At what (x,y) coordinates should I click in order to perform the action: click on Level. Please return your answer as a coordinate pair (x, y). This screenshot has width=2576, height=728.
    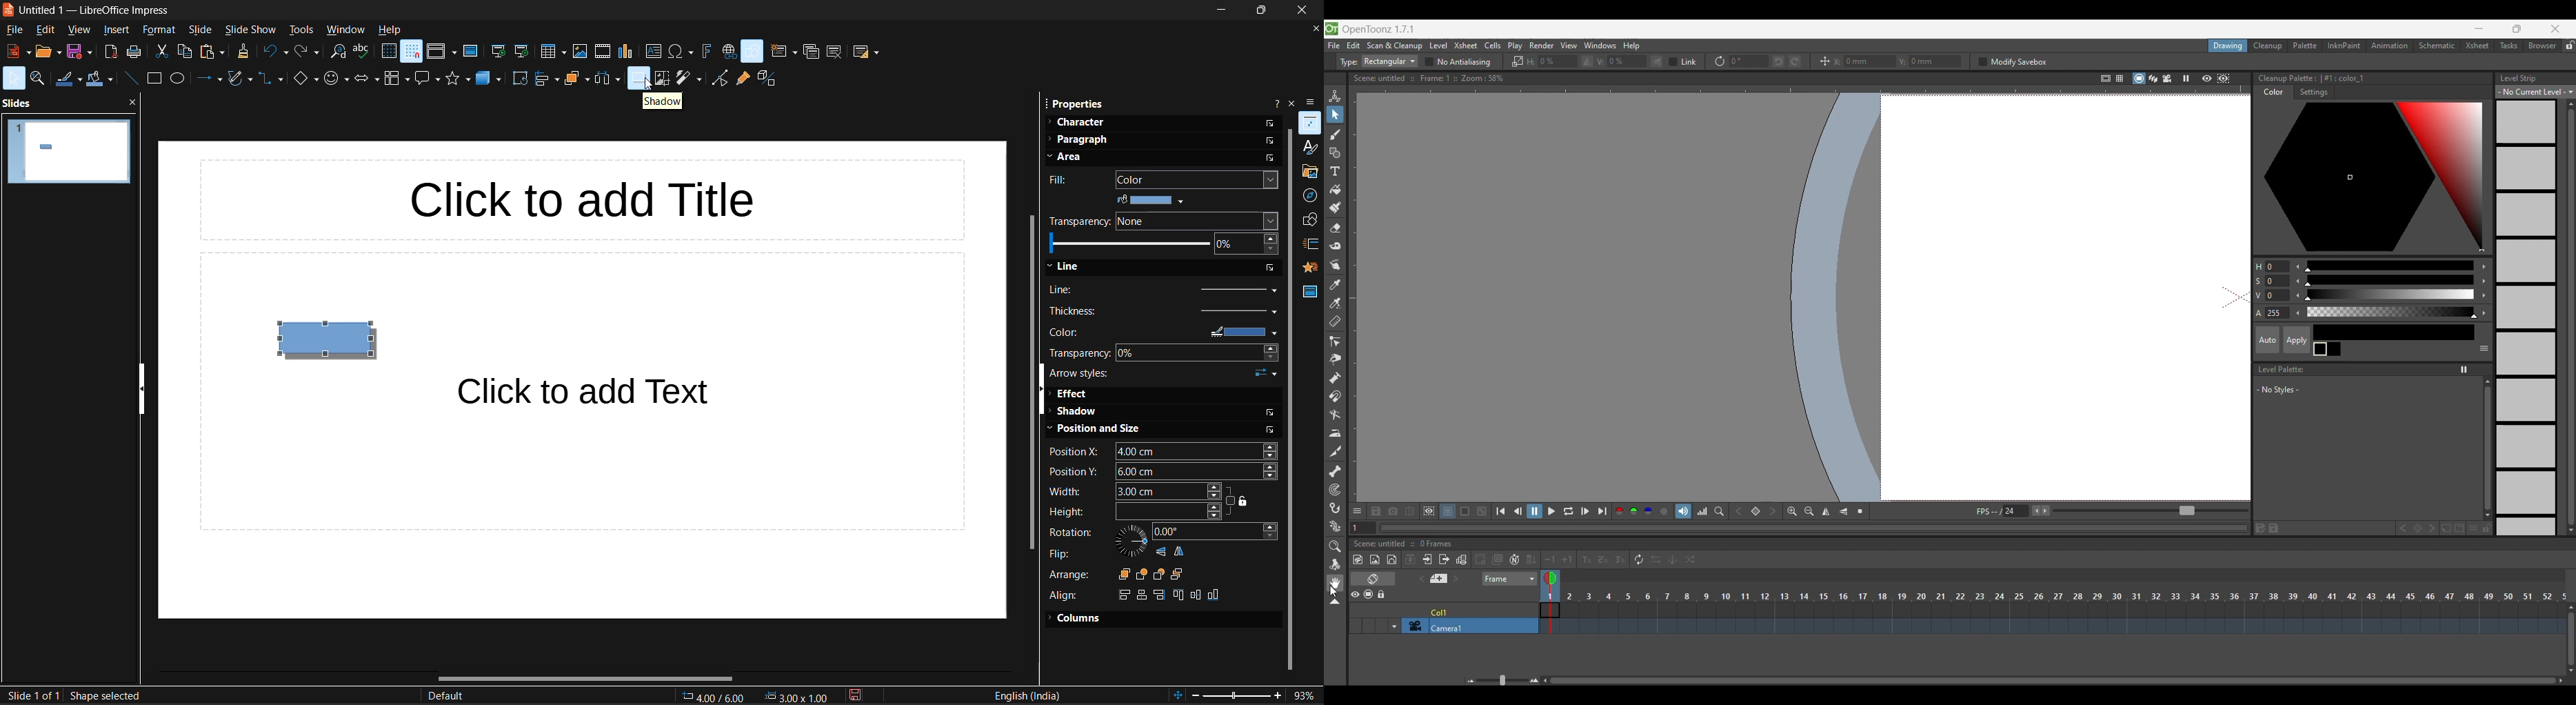
    Looking at the image, I should click on (1439, 46).